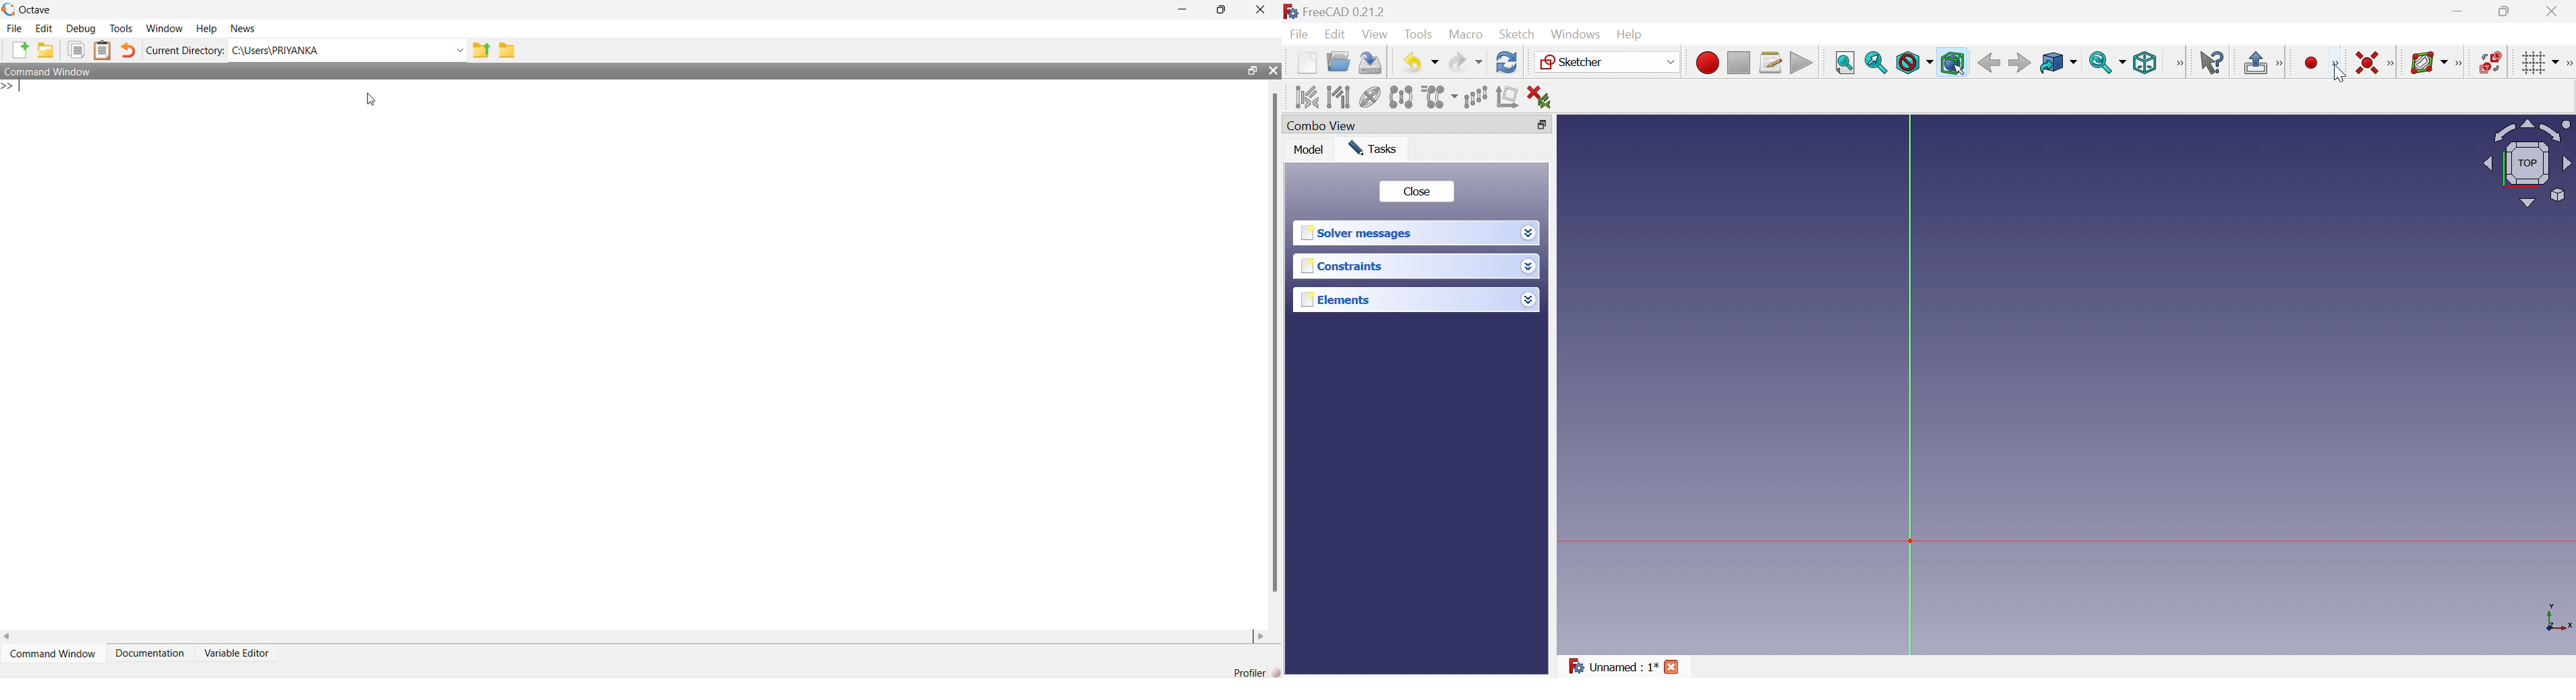 This screenshot has height=700, width=2576. I want to click on close, so click(1261, 9).